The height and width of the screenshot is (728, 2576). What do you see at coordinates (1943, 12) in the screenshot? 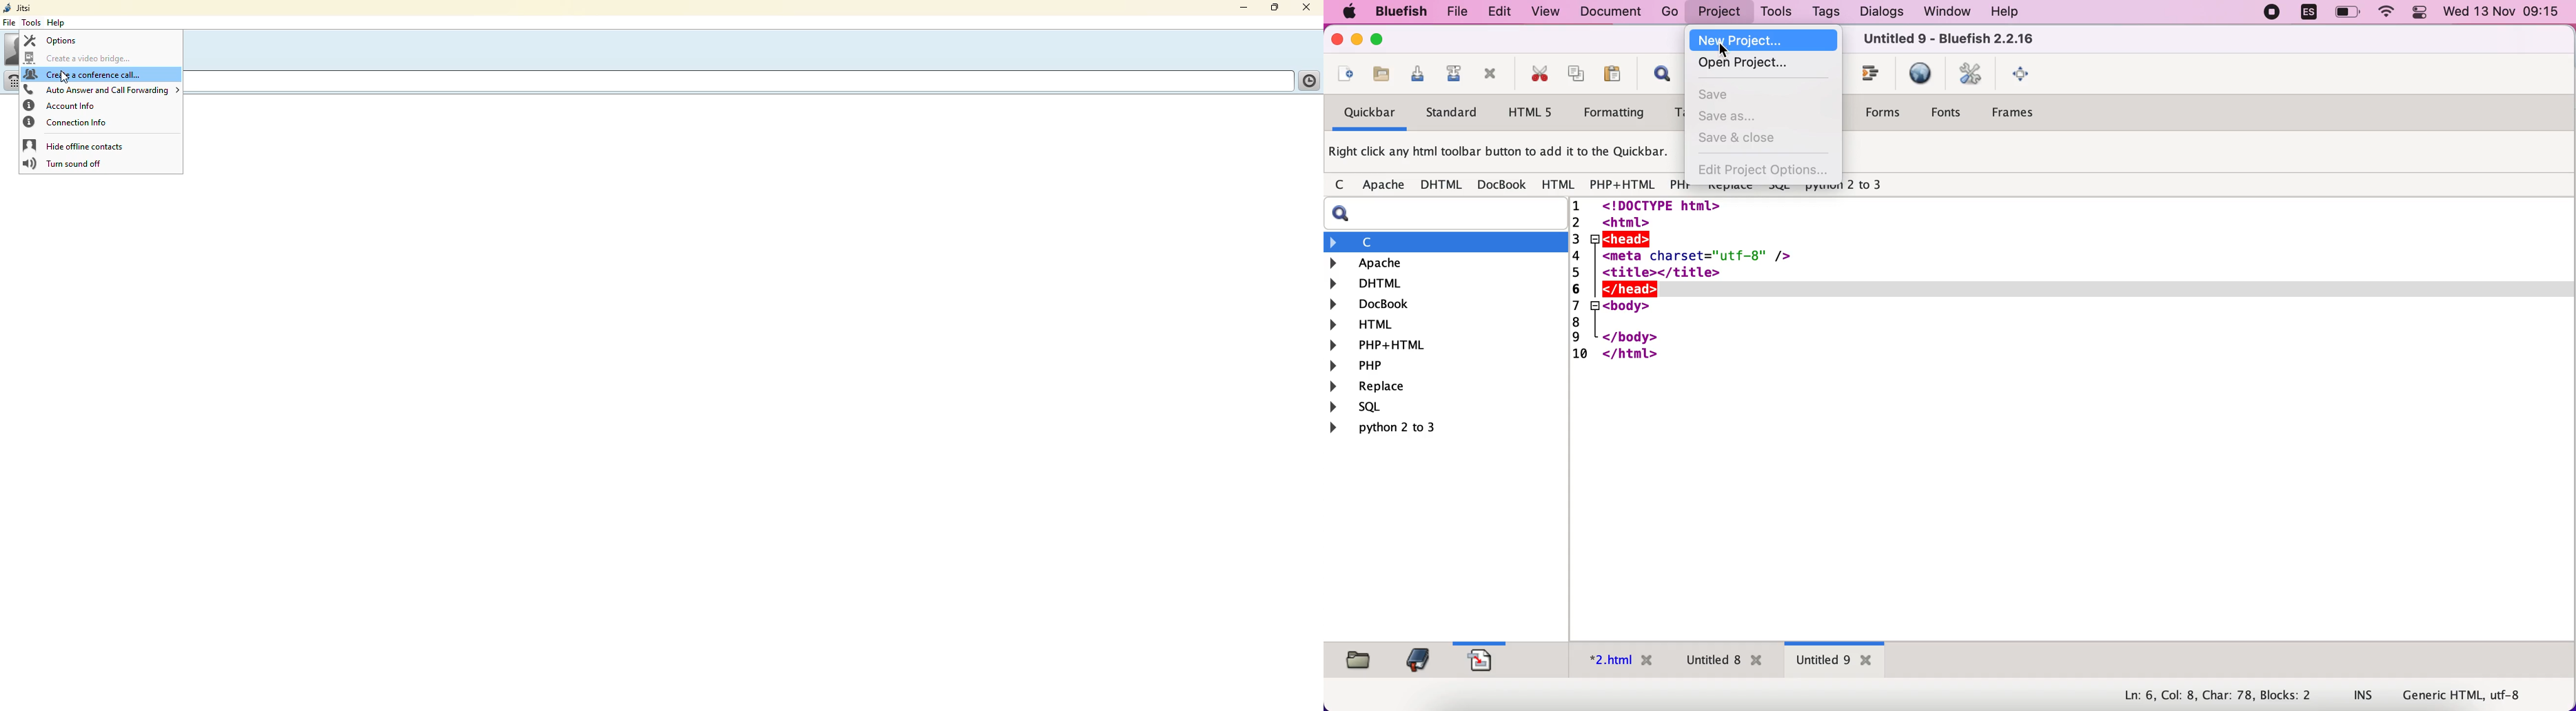
I see `window` at bounding box center [1943, 12].